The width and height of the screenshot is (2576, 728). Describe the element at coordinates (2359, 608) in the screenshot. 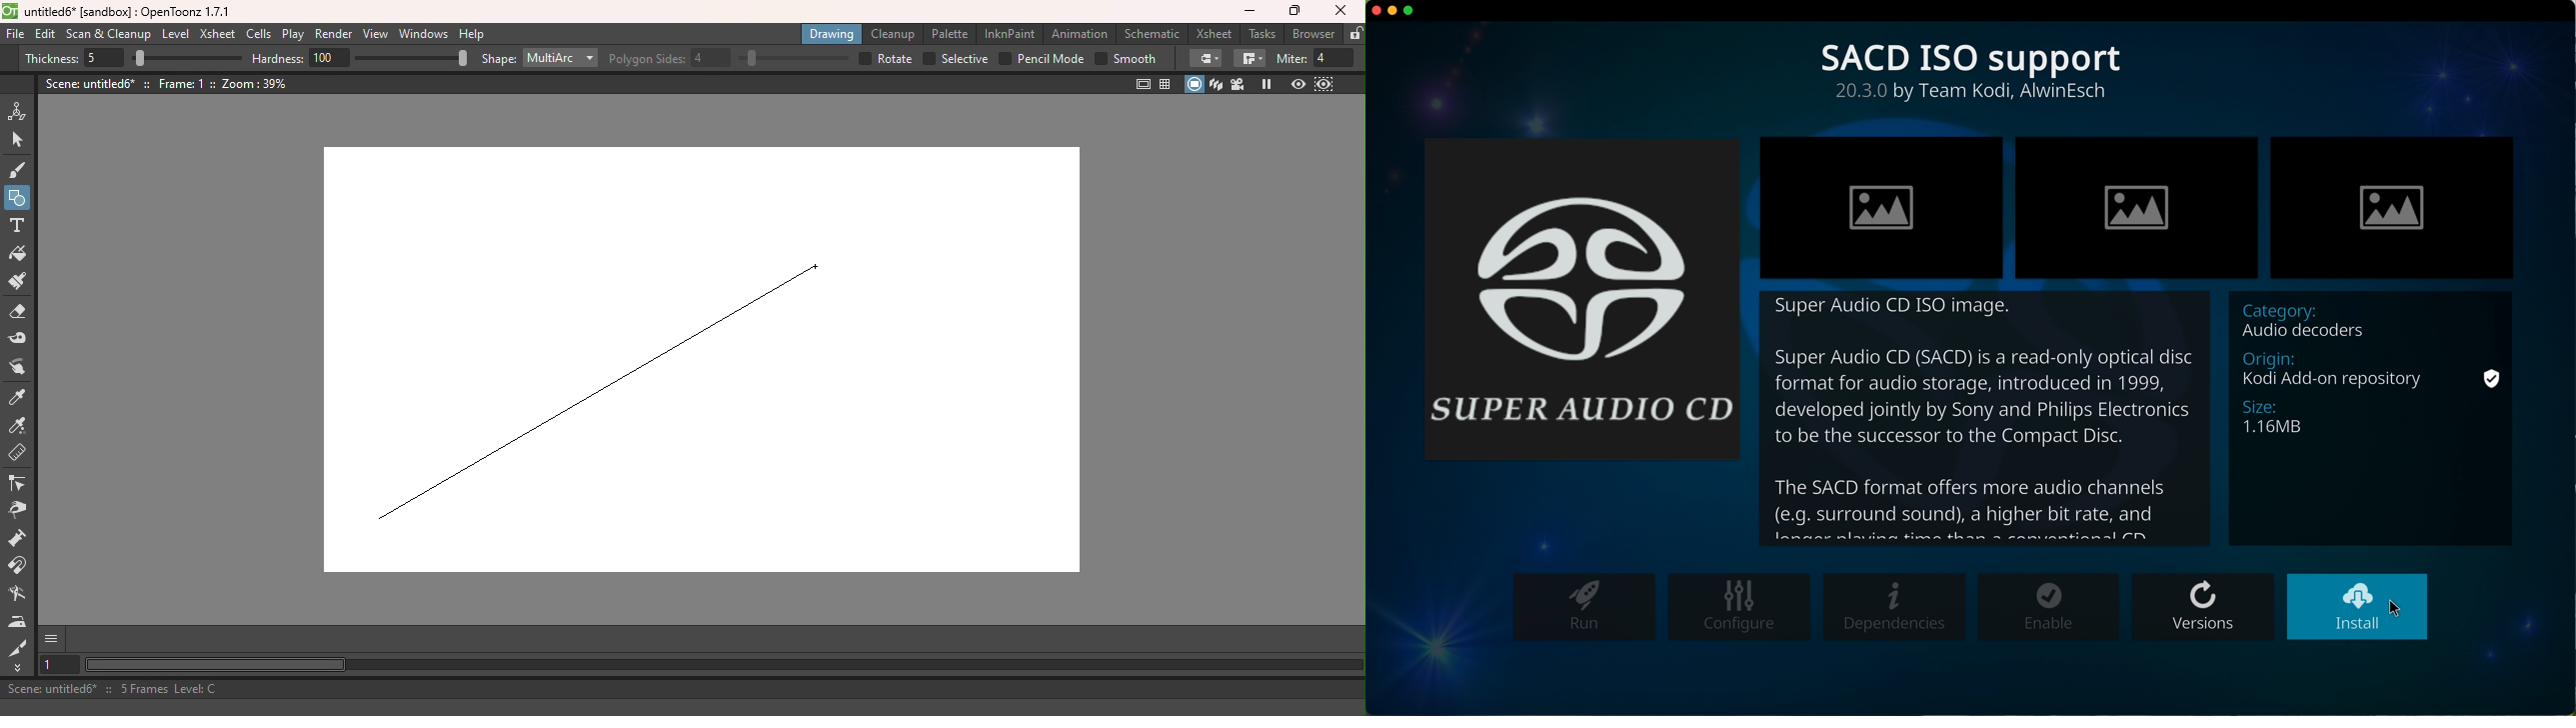

I see `click on install` at that location.